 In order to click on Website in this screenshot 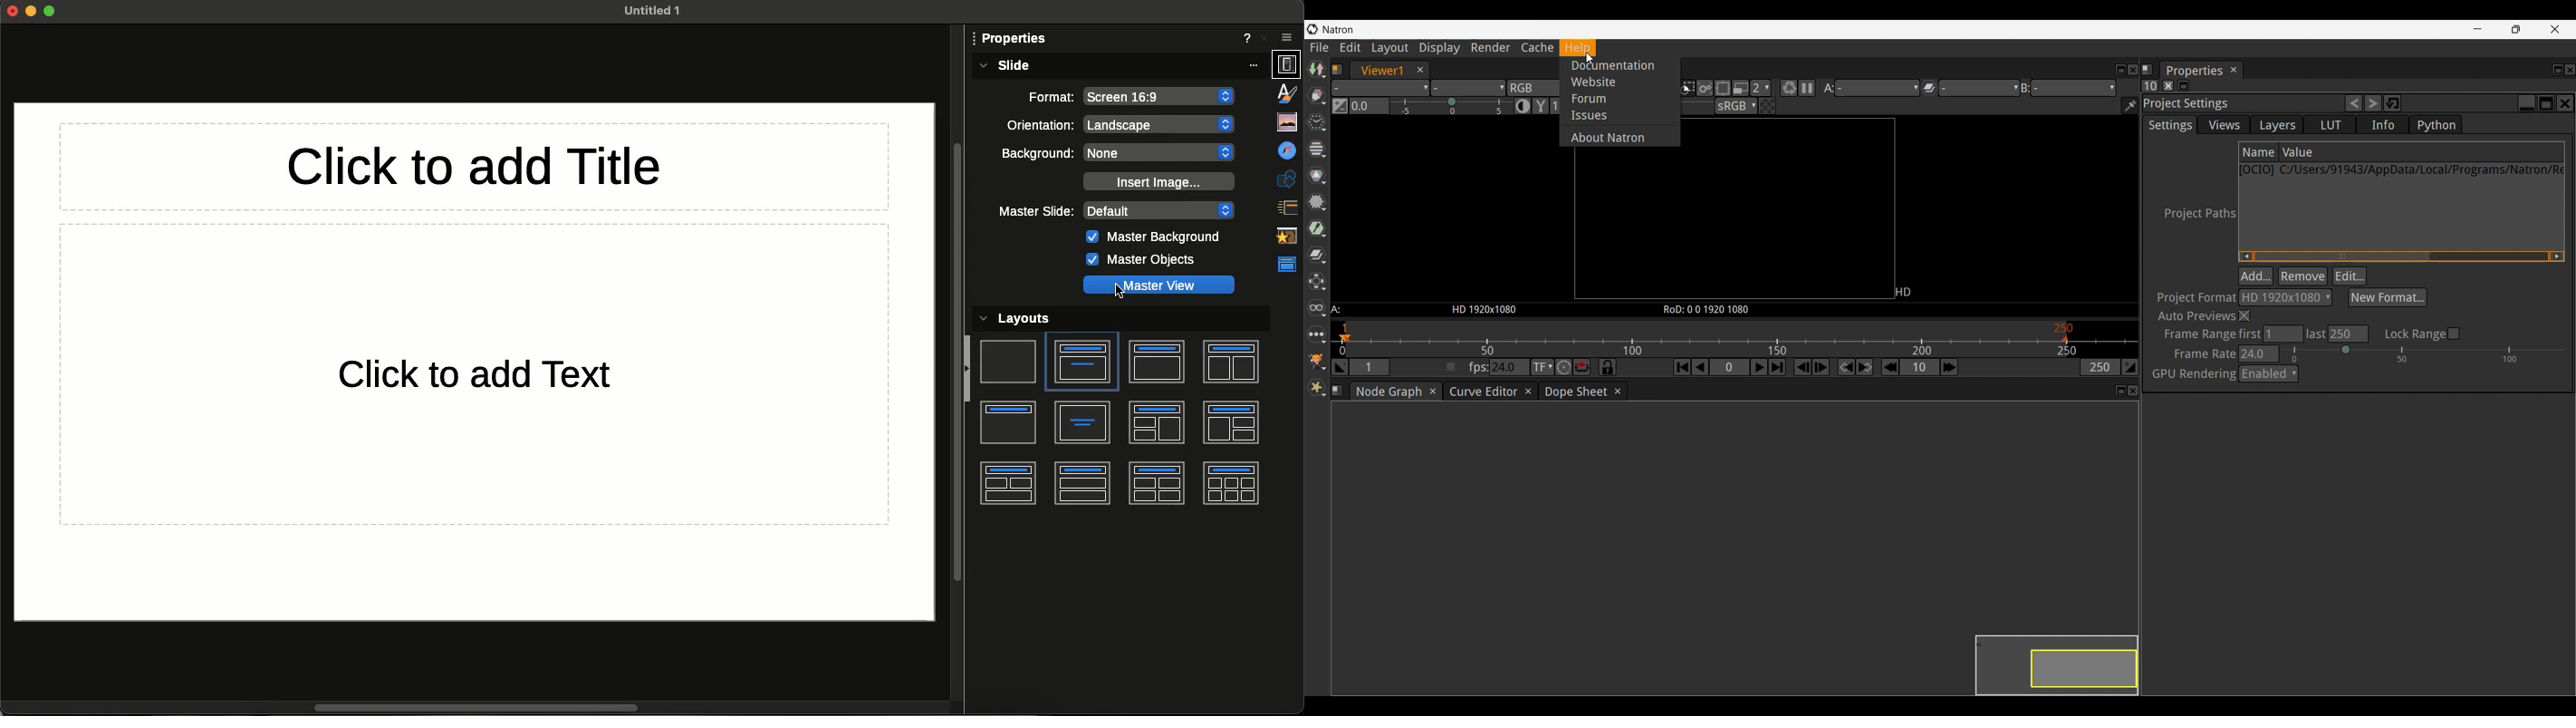, I will do `click(1618, 82)`.